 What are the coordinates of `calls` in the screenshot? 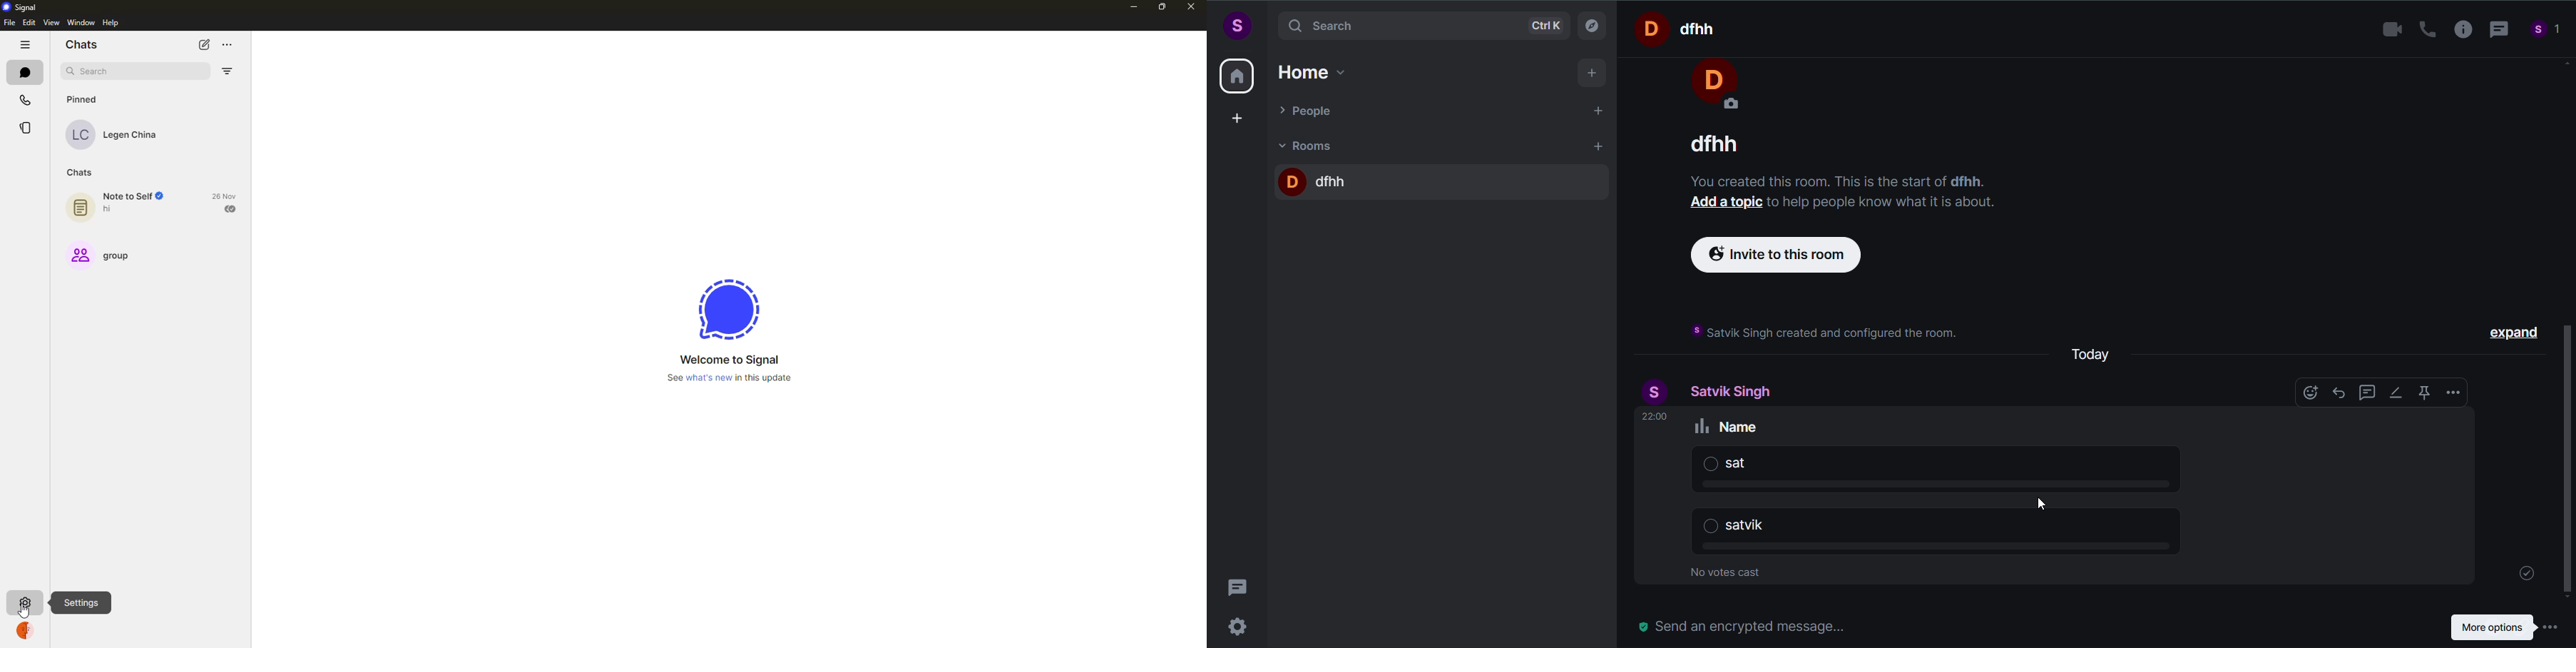 It's located at (23, 99).